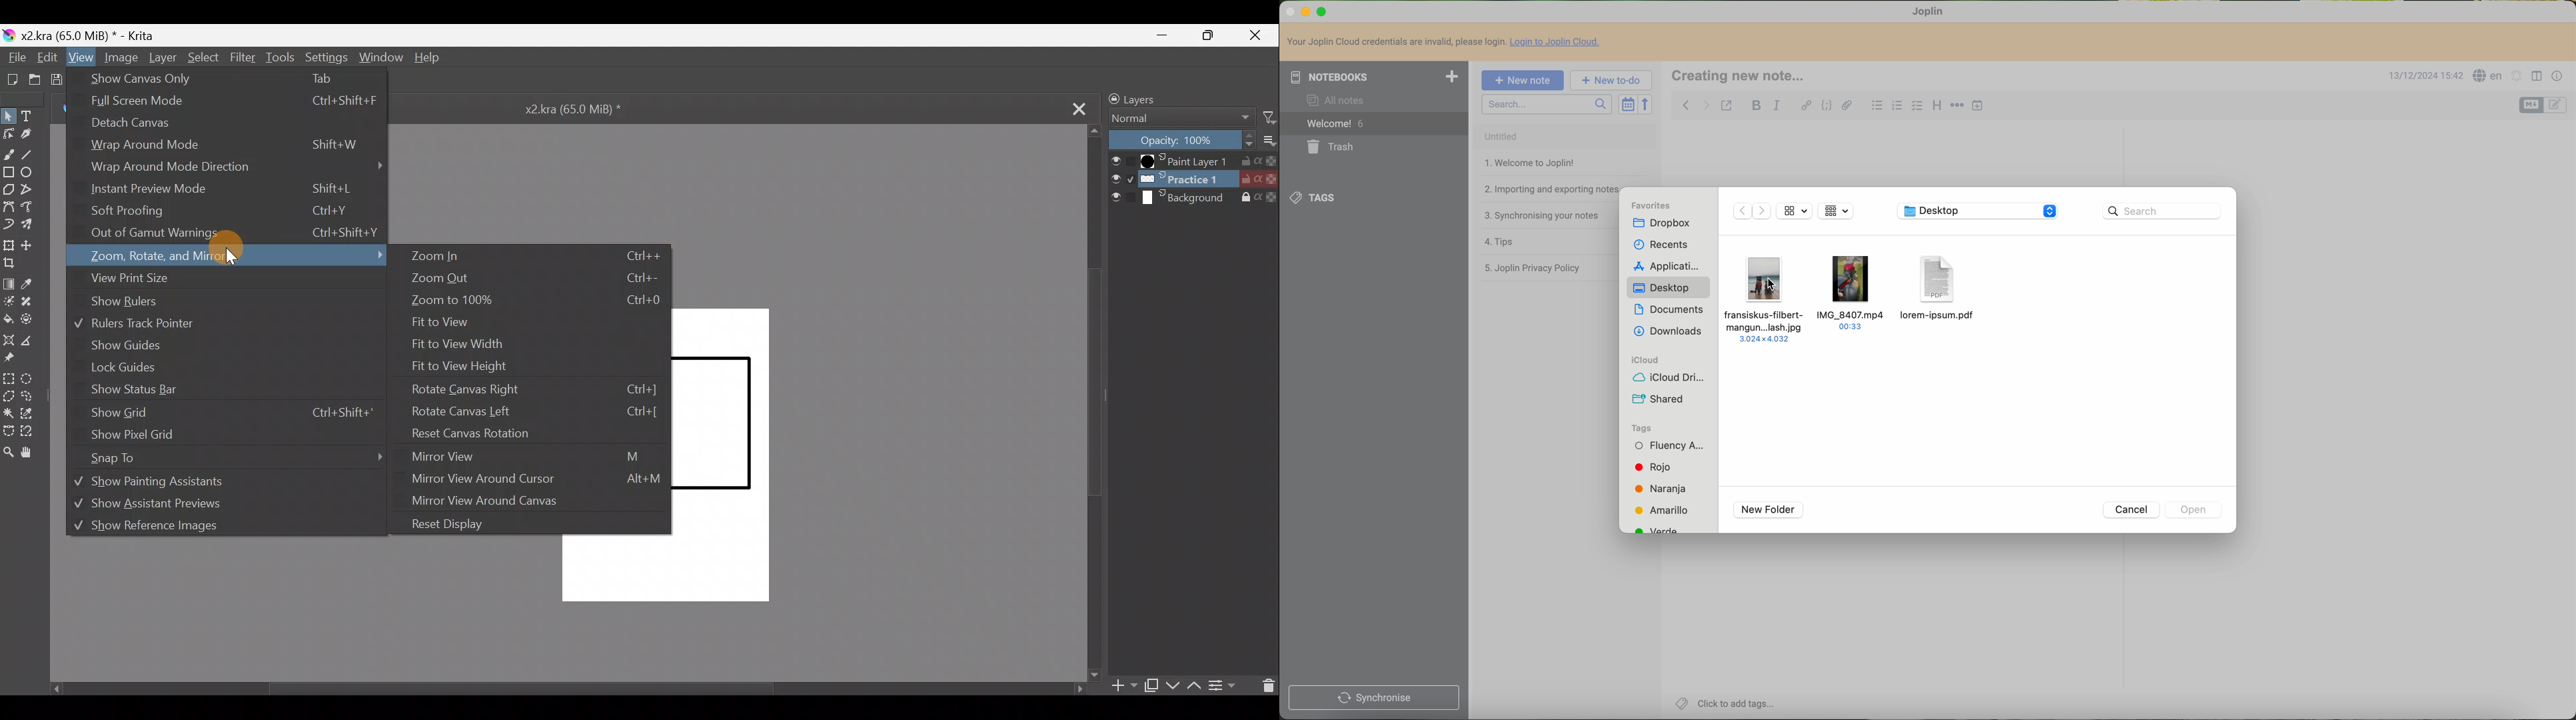 The image size is (2576, 728). I want to click on Scroll bar, so click(555, 689).